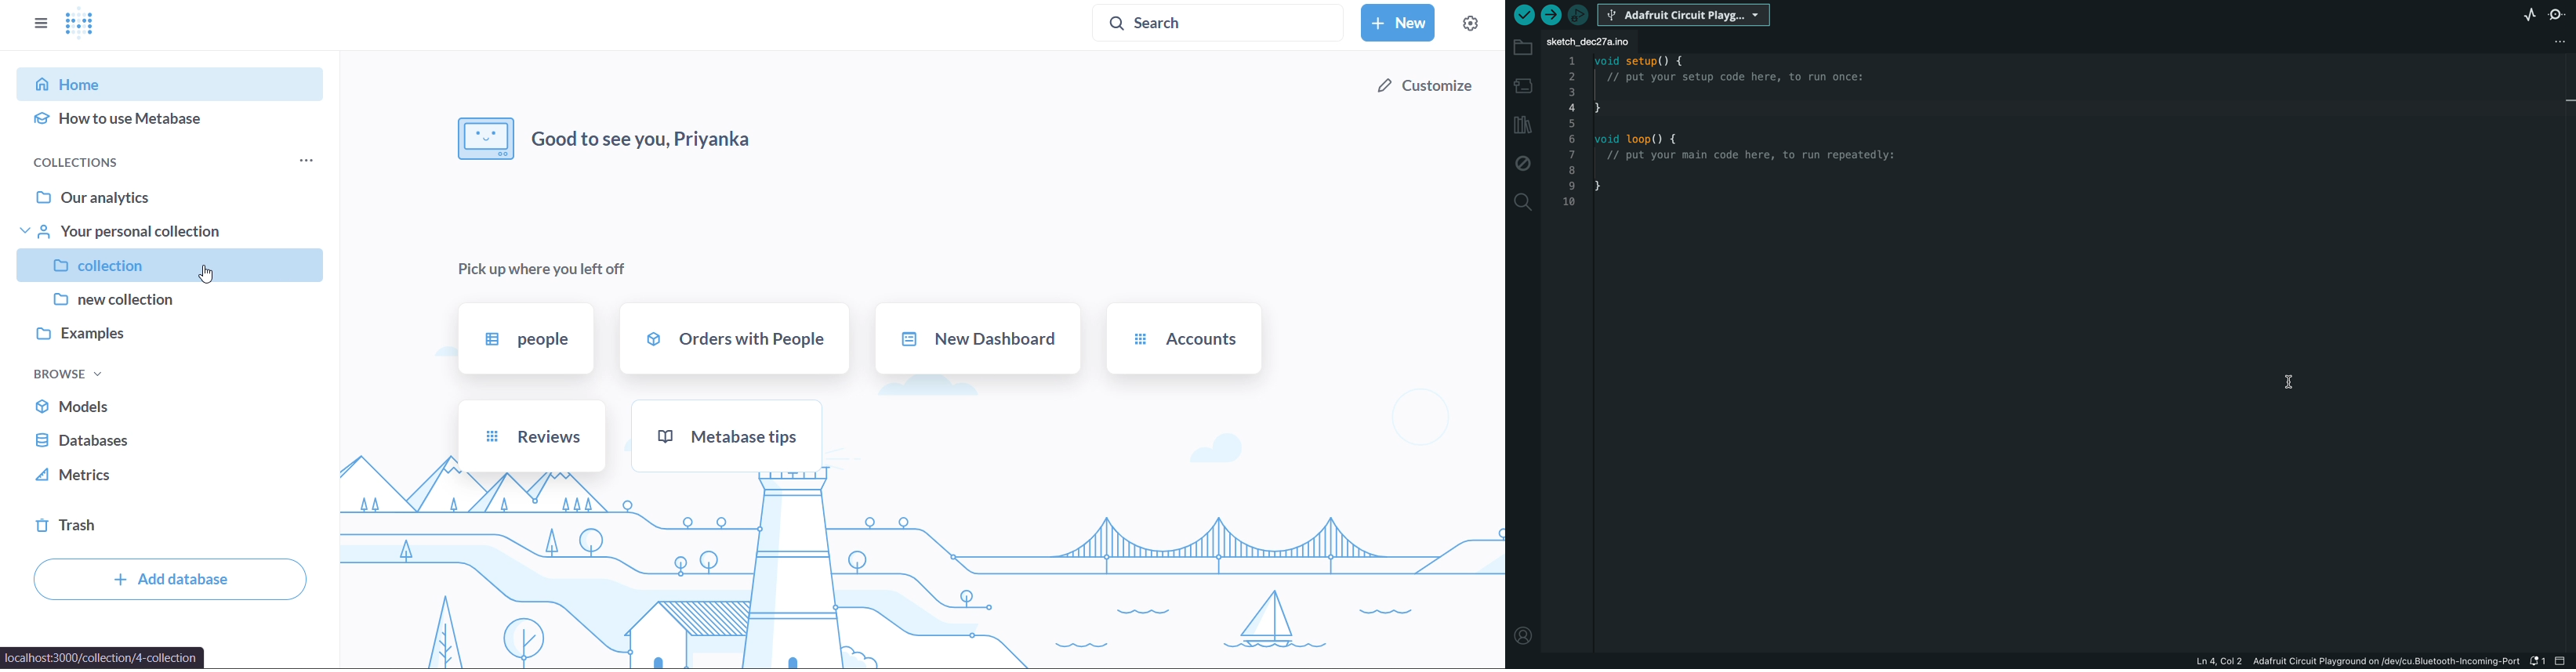  I want to click on BOARD SELECTER, so click(1686, 14).